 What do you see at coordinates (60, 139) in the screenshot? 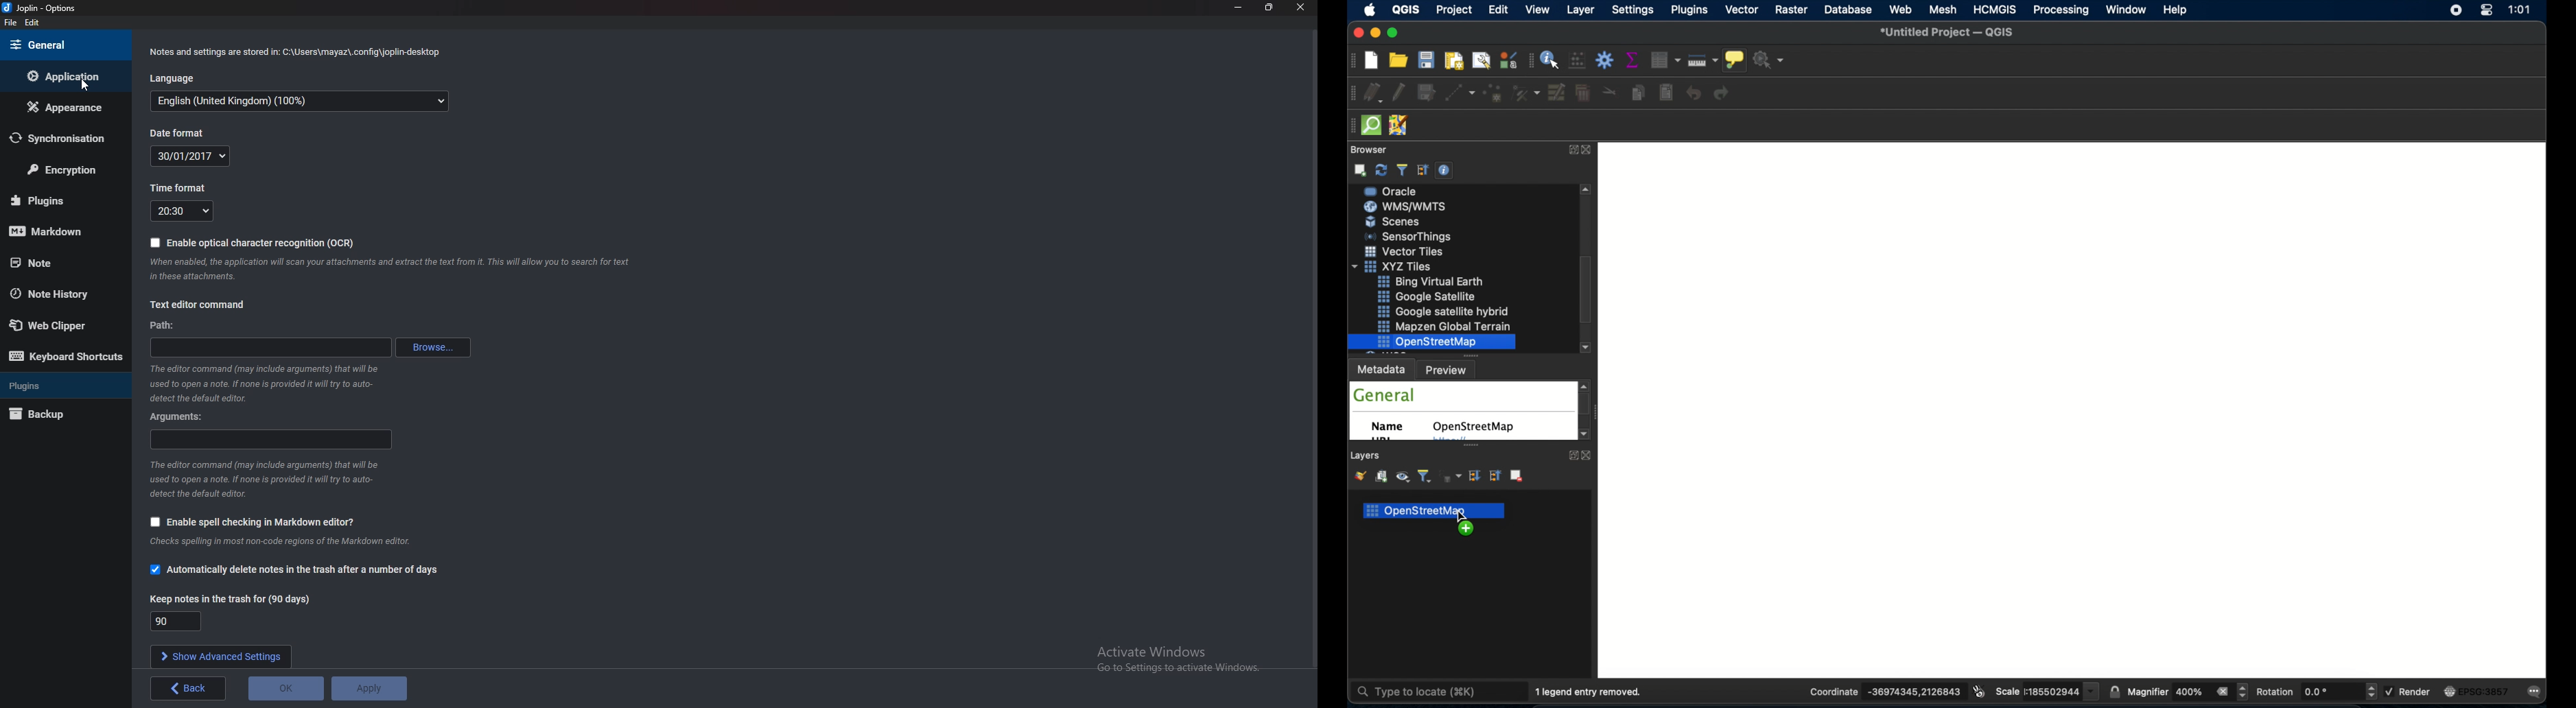
I see `Synchronization` at bounding box center [60, 139].